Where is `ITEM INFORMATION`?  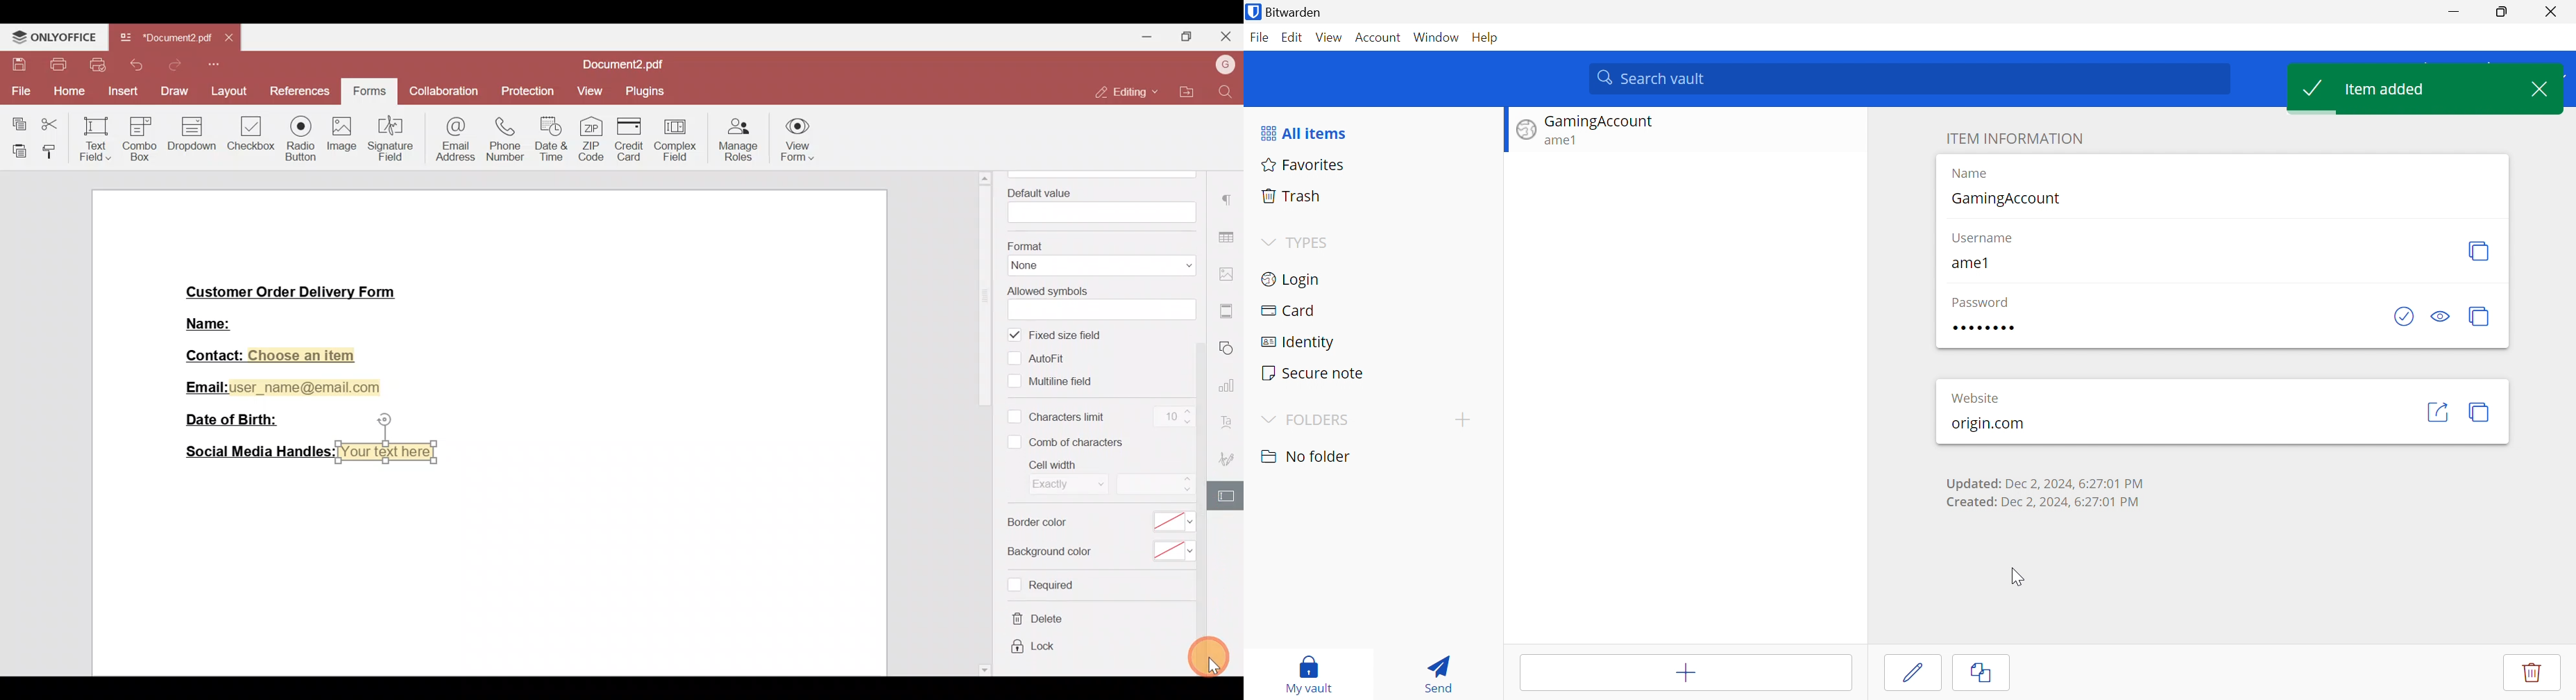 ITEM INFORMATION is located at coordinates (2012, 139).